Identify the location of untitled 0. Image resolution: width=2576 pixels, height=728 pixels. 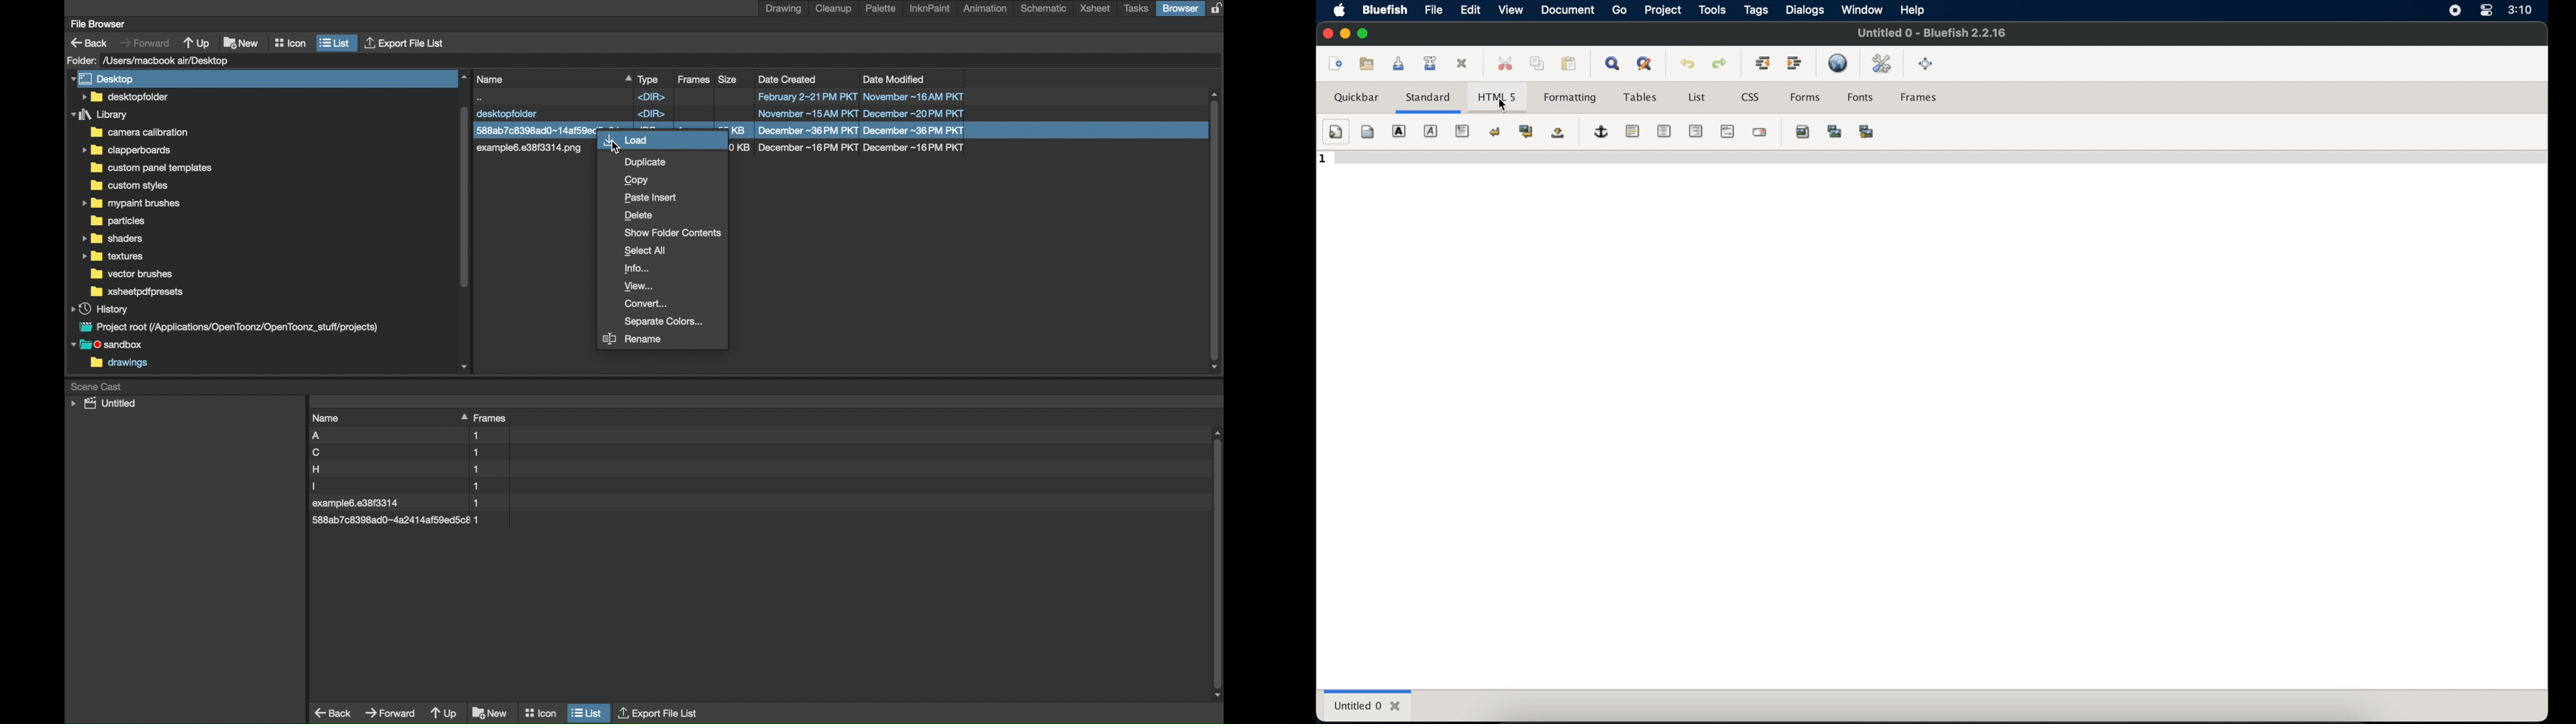
(1368, 705).